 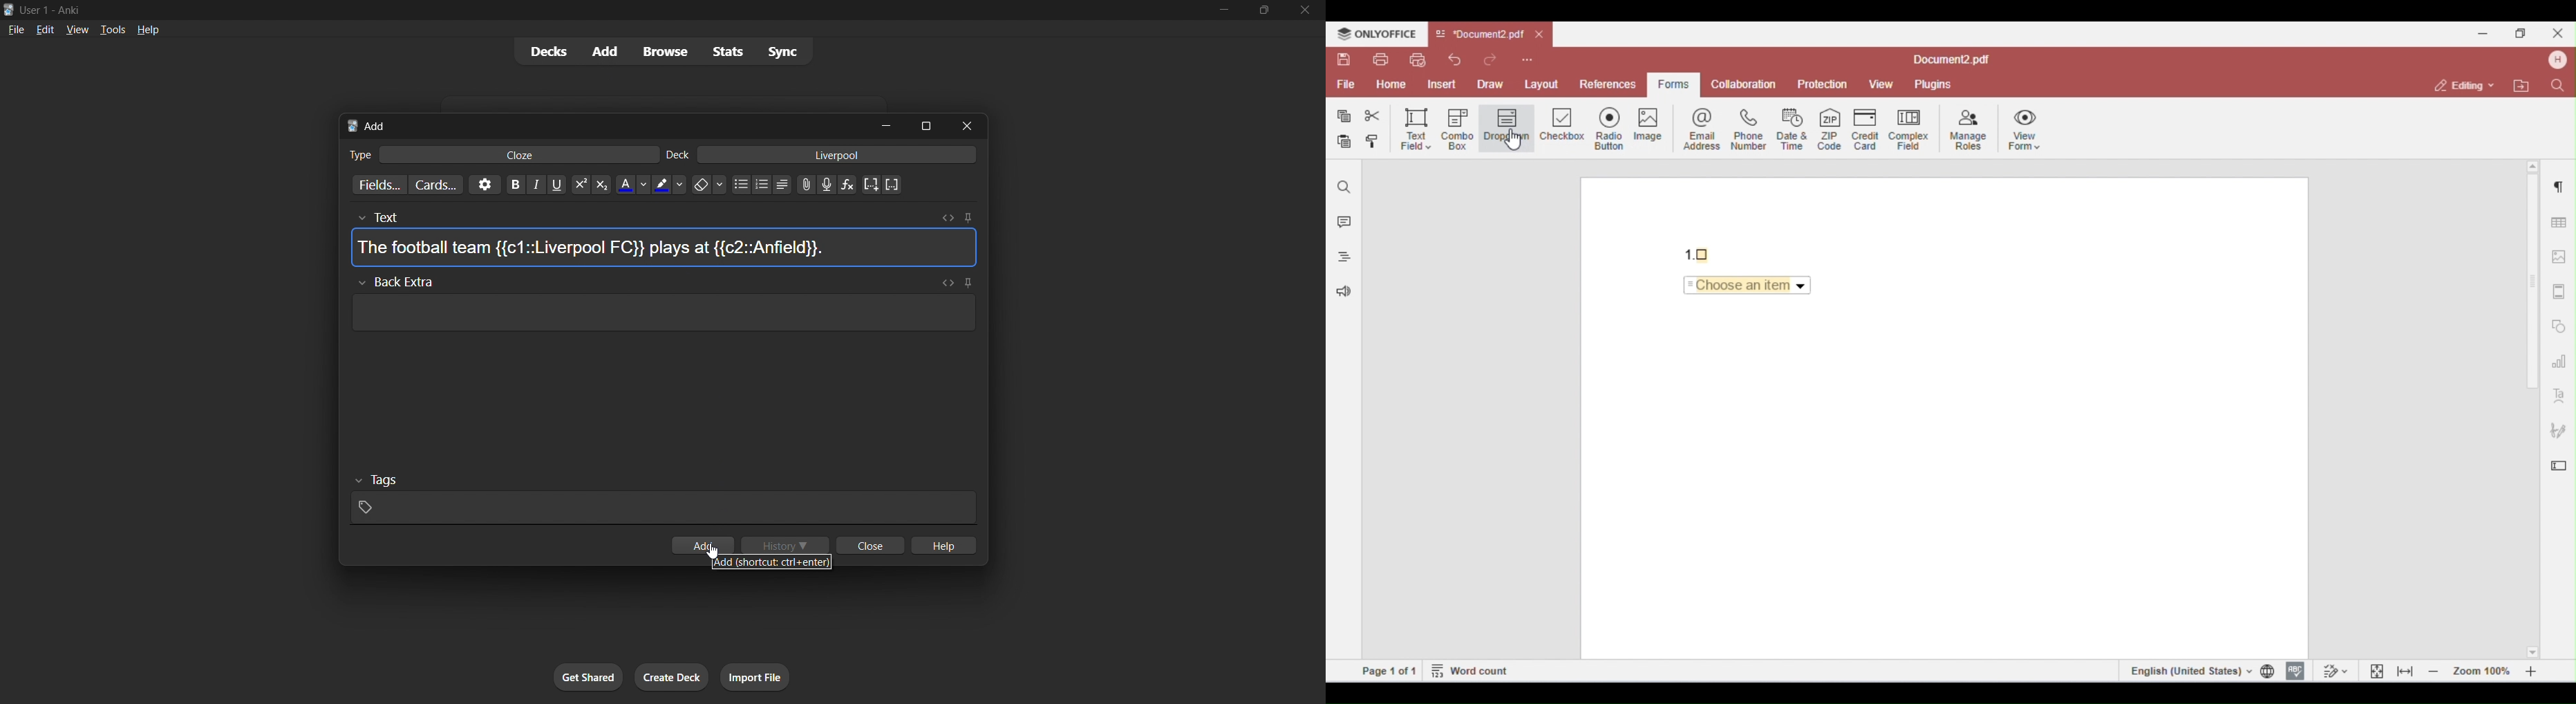 I want to click on file, so click(x=15, y=30).